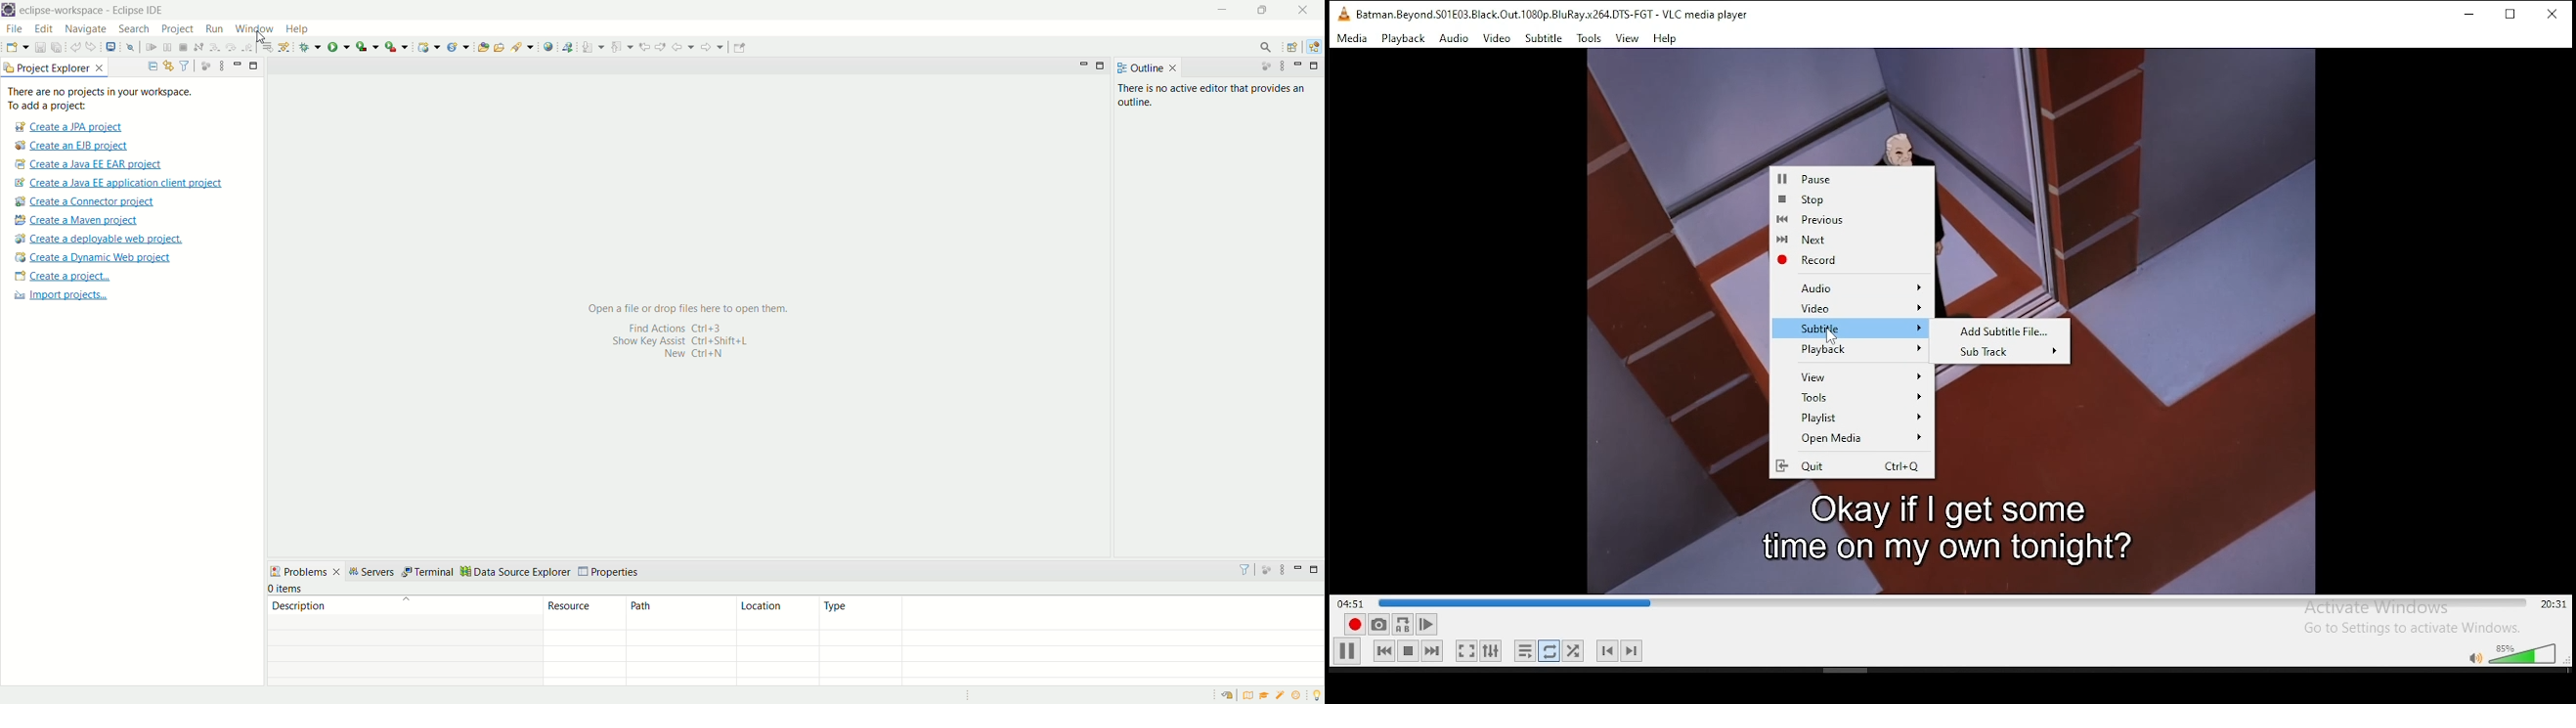 The height and width of the screenshot is (728, 2576). What do you see at coordinates (1953, 530) in the screenshot?
I see `Okay if | get some
timeion my own tonight?` at bounding box center [1953, 530].